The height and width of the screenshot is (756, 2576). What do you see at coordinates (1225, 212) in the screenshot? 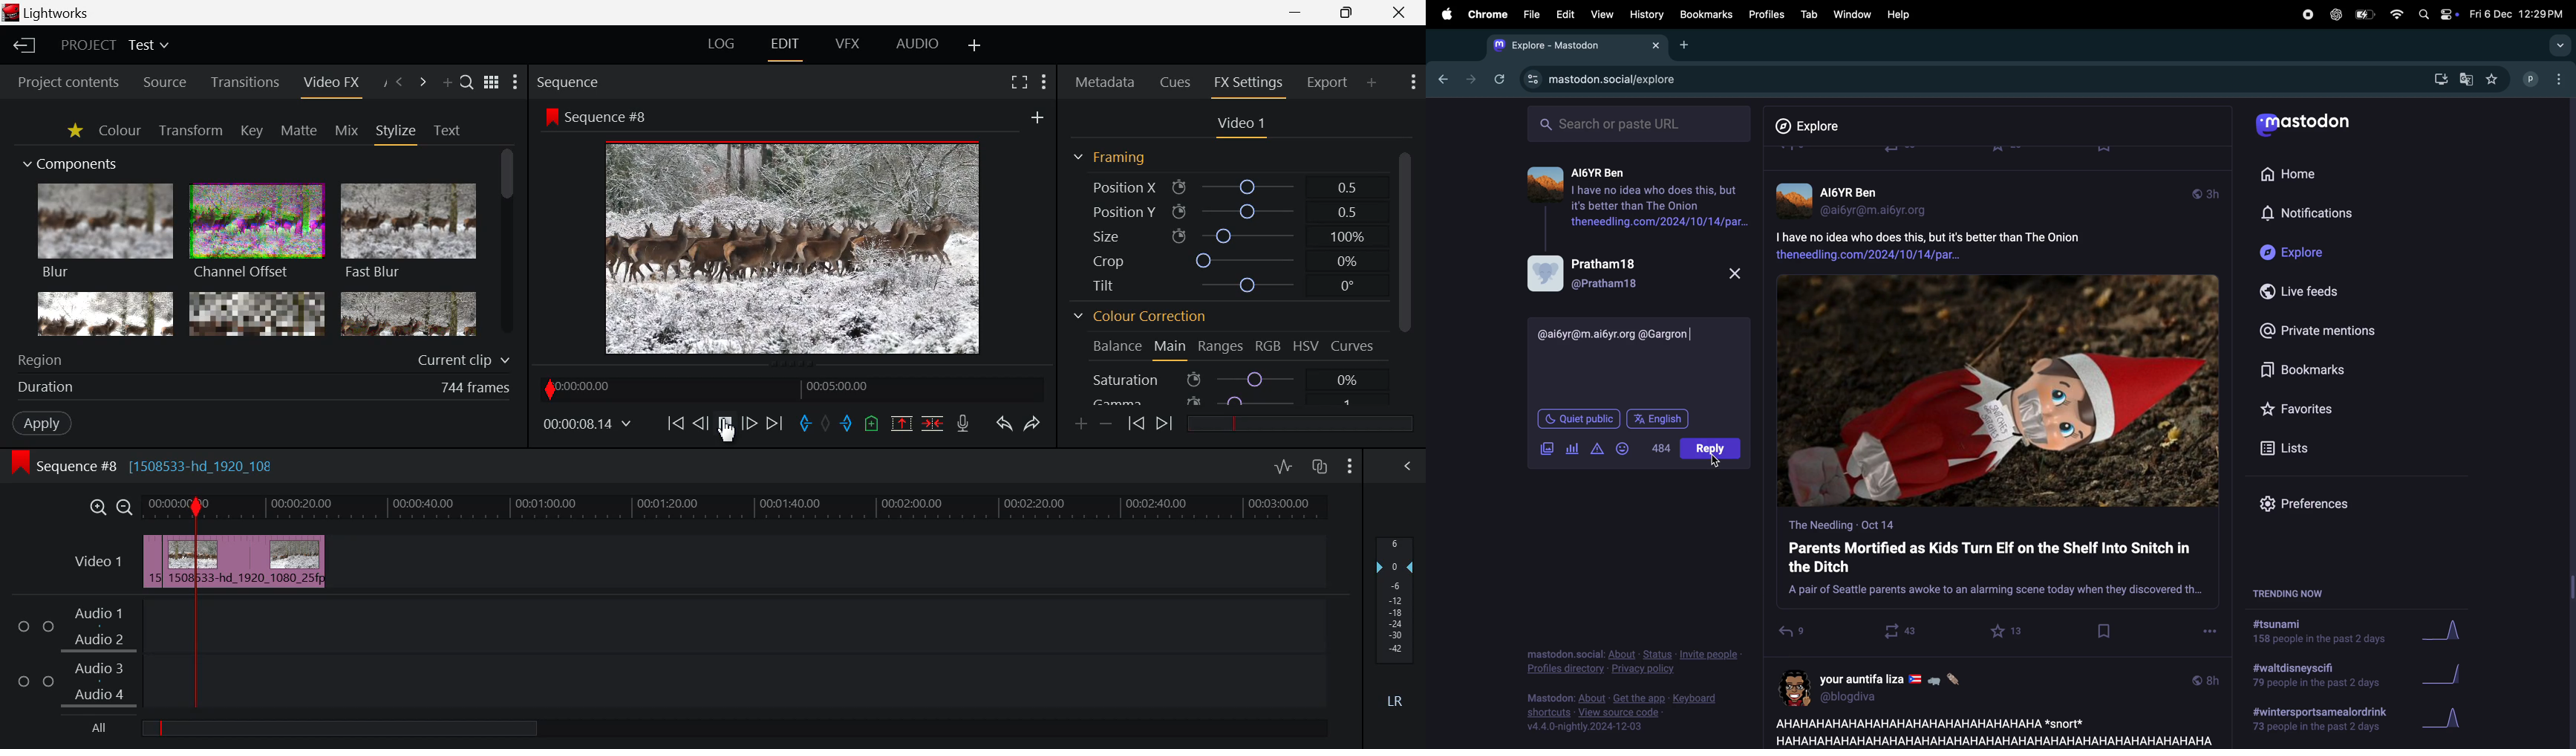
I see `Position Y` at bounding box center [1225, 212].